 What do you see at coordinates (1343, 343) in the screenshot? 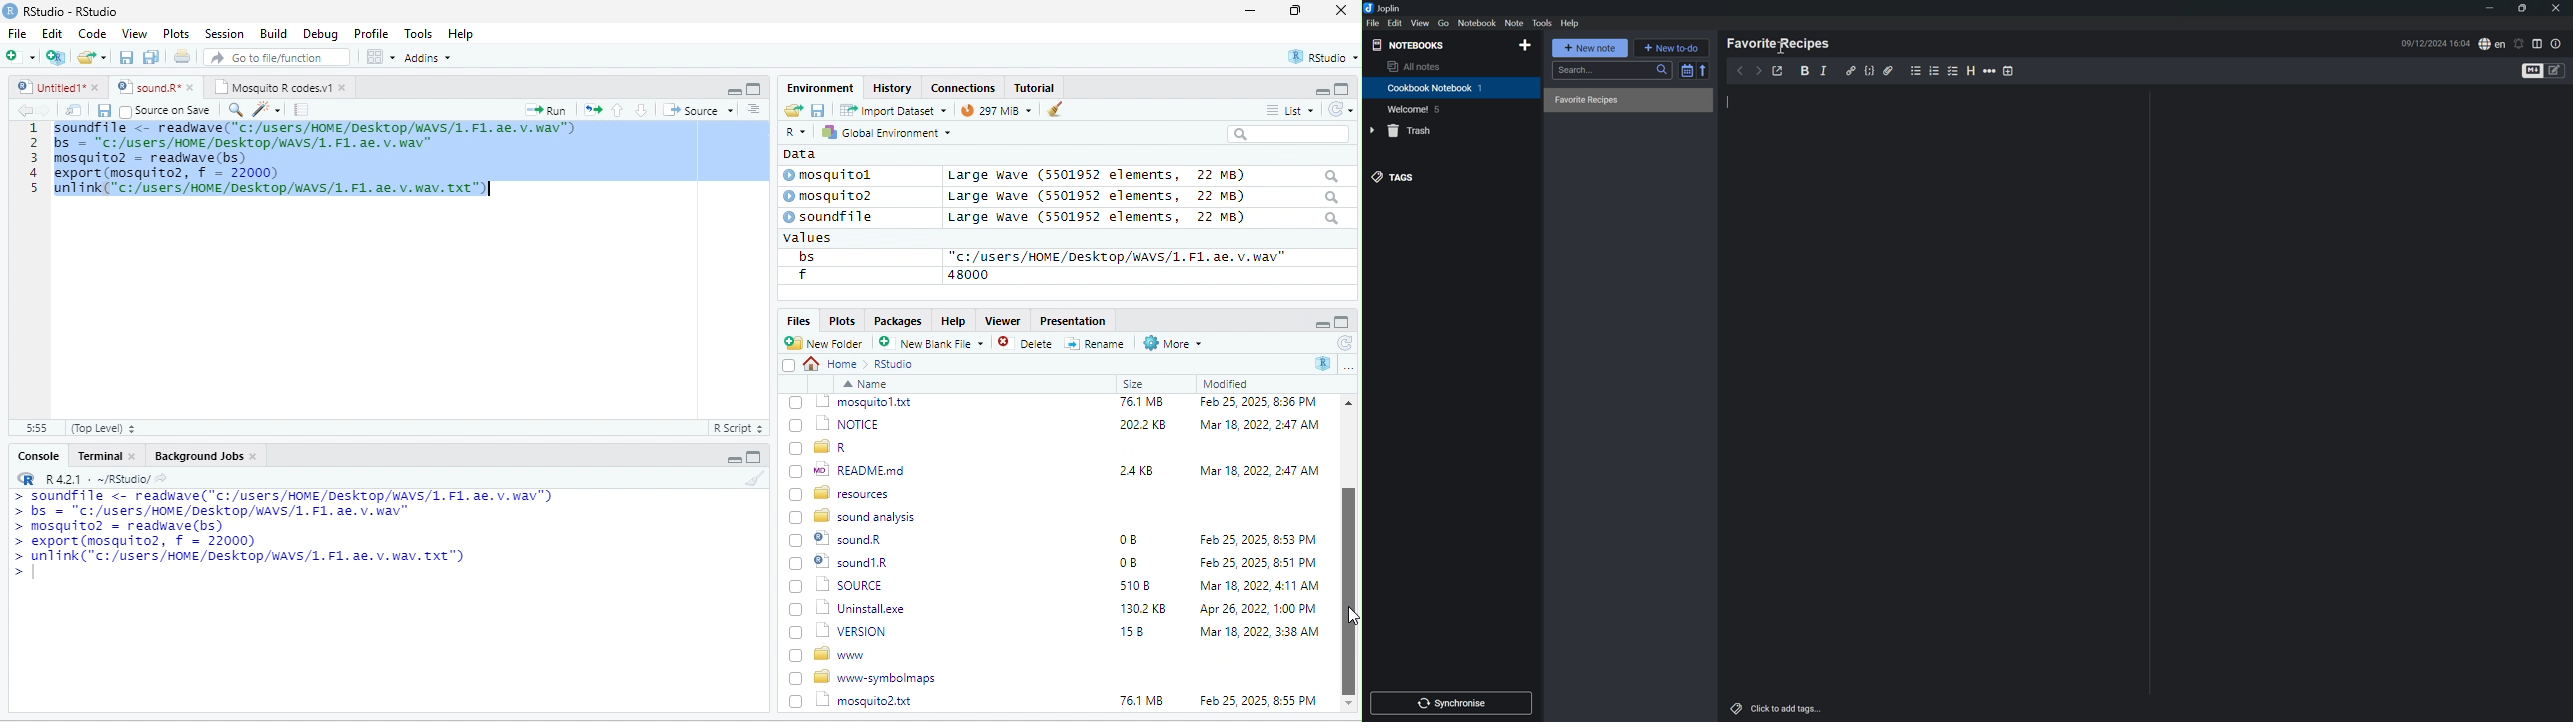
I see `refresh` at bounding box center [1343, 343].